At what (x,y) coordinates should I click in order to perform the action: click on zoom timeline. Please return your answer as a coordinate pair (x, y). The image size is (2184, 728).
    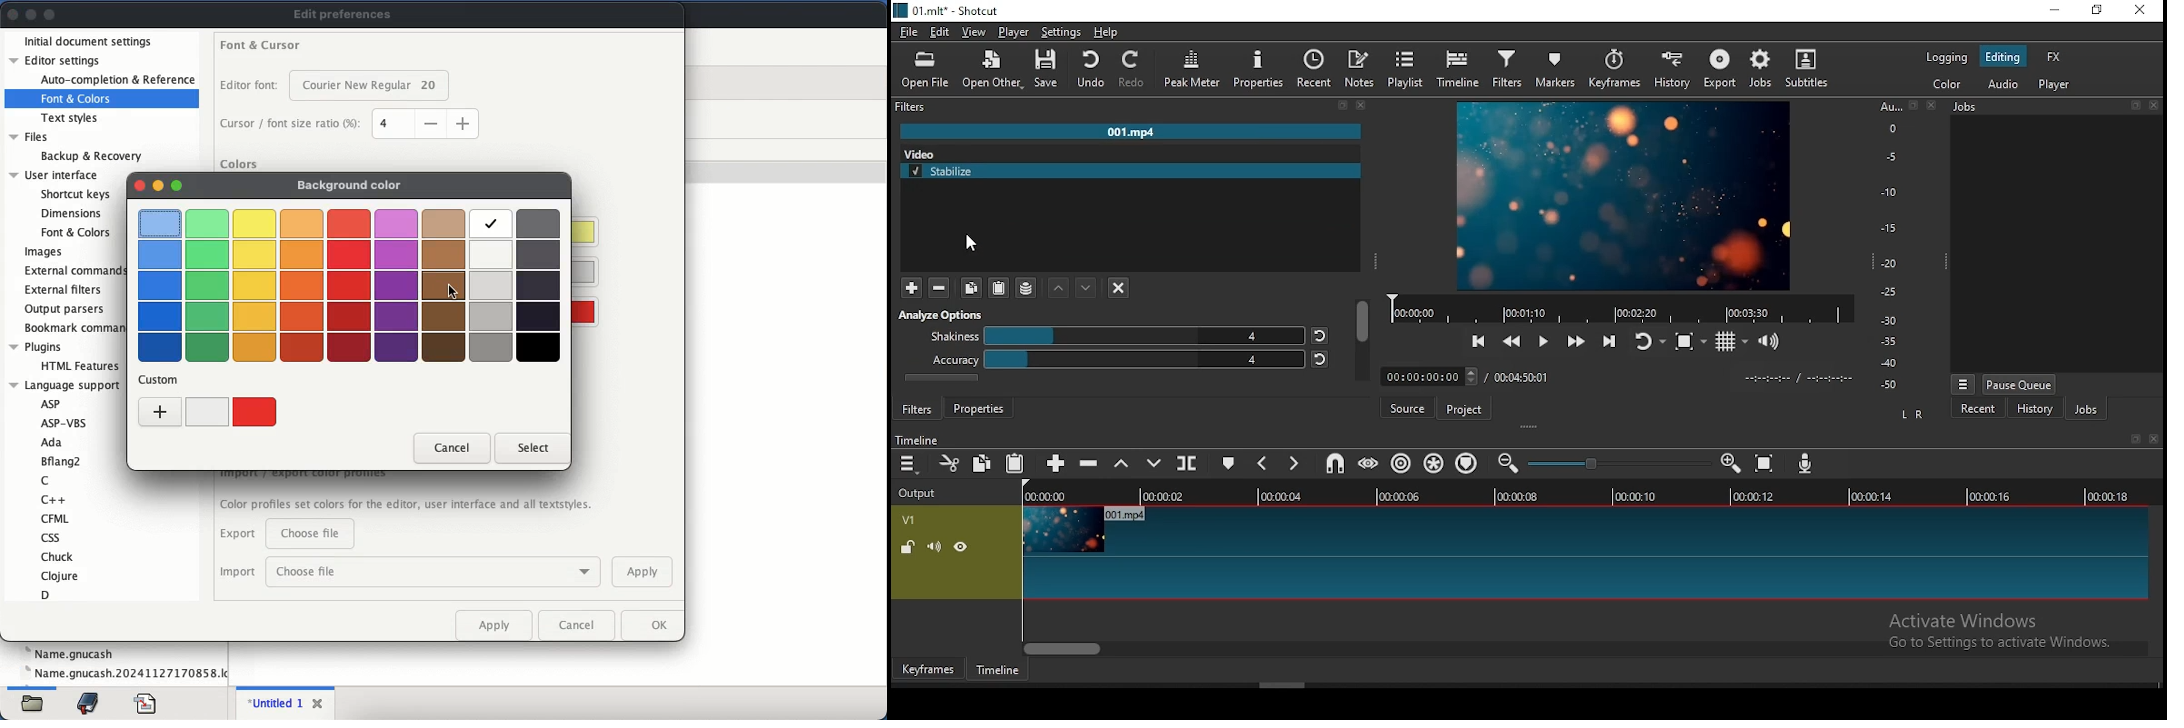
    Looking at the image, I should click on (1732, 463).